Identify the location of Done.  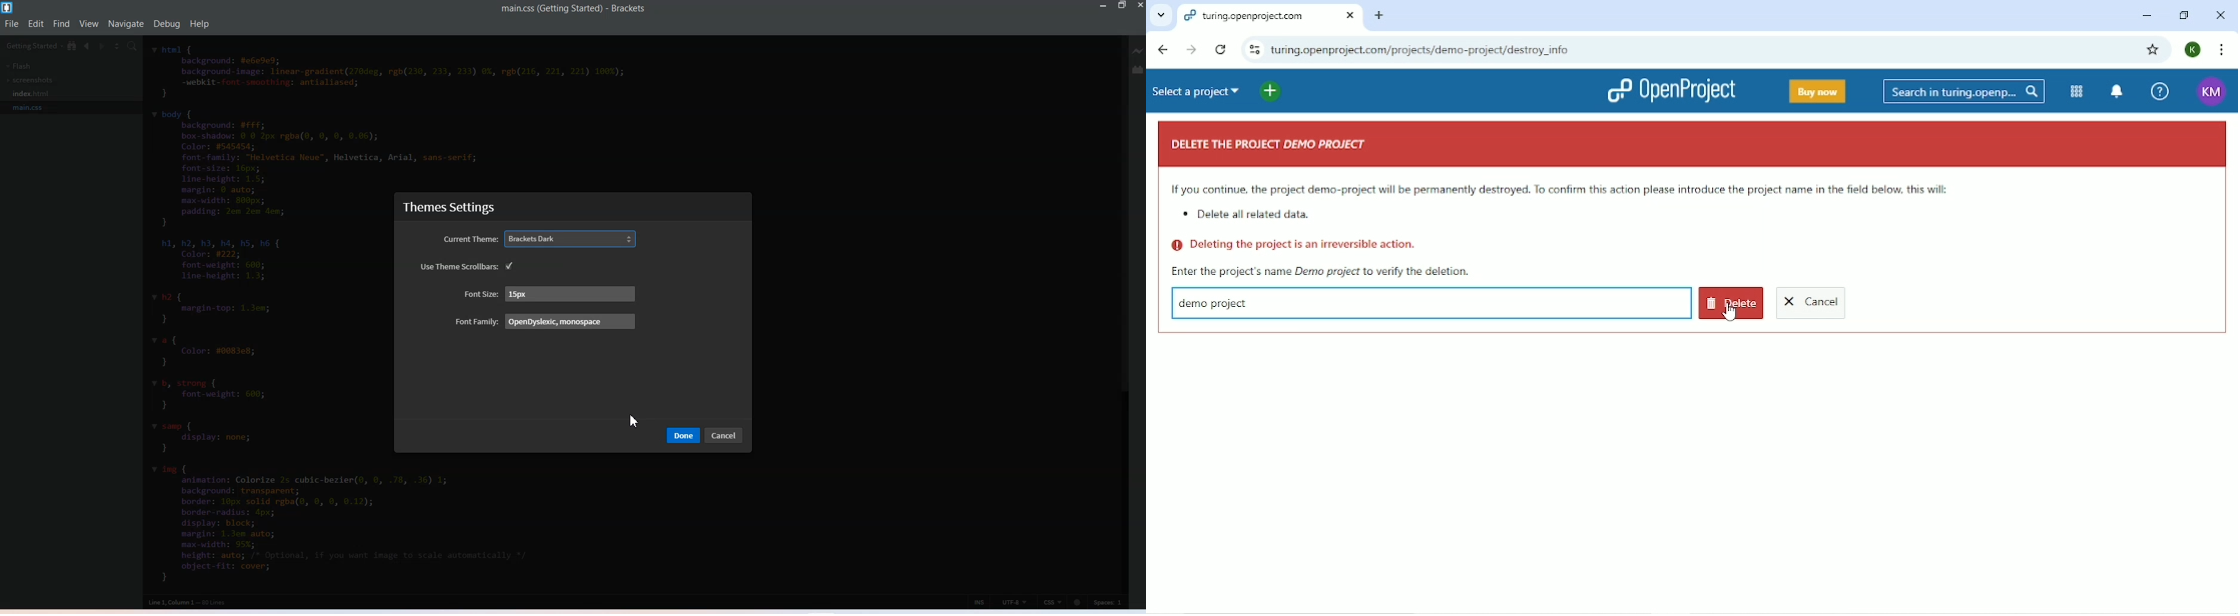
(684, 435).